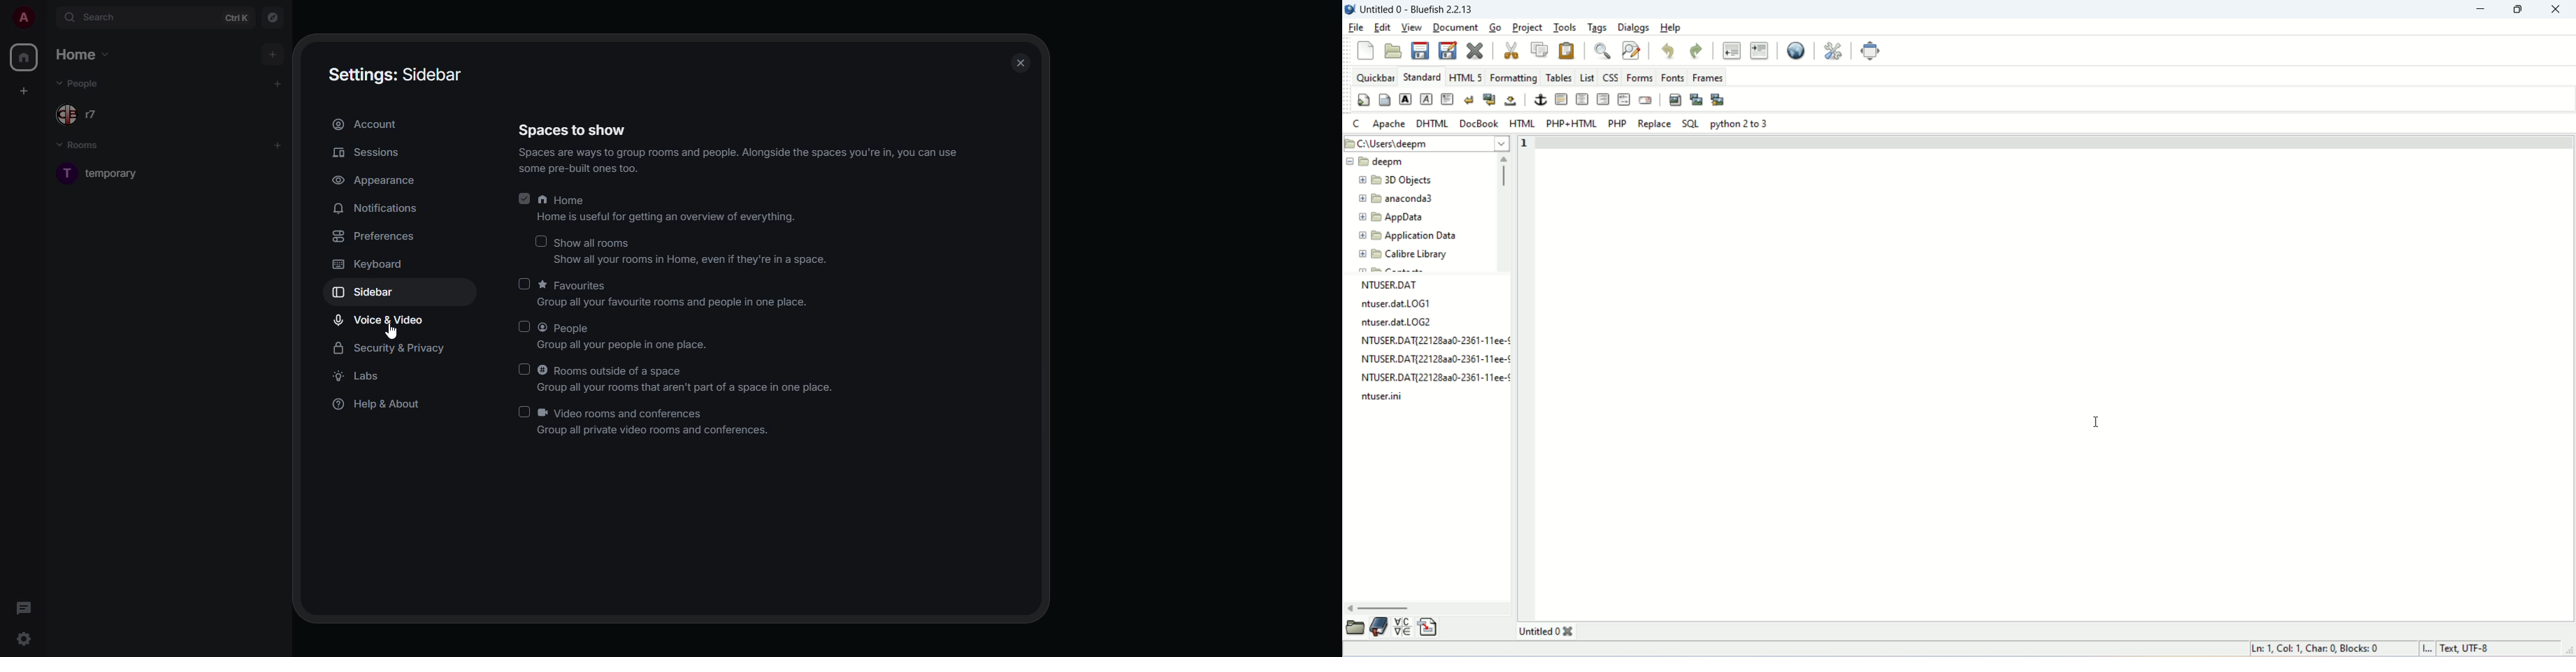 This screenshot has width=2576, height=672. I want to click on text, UTF-8, so click(2463, 650).